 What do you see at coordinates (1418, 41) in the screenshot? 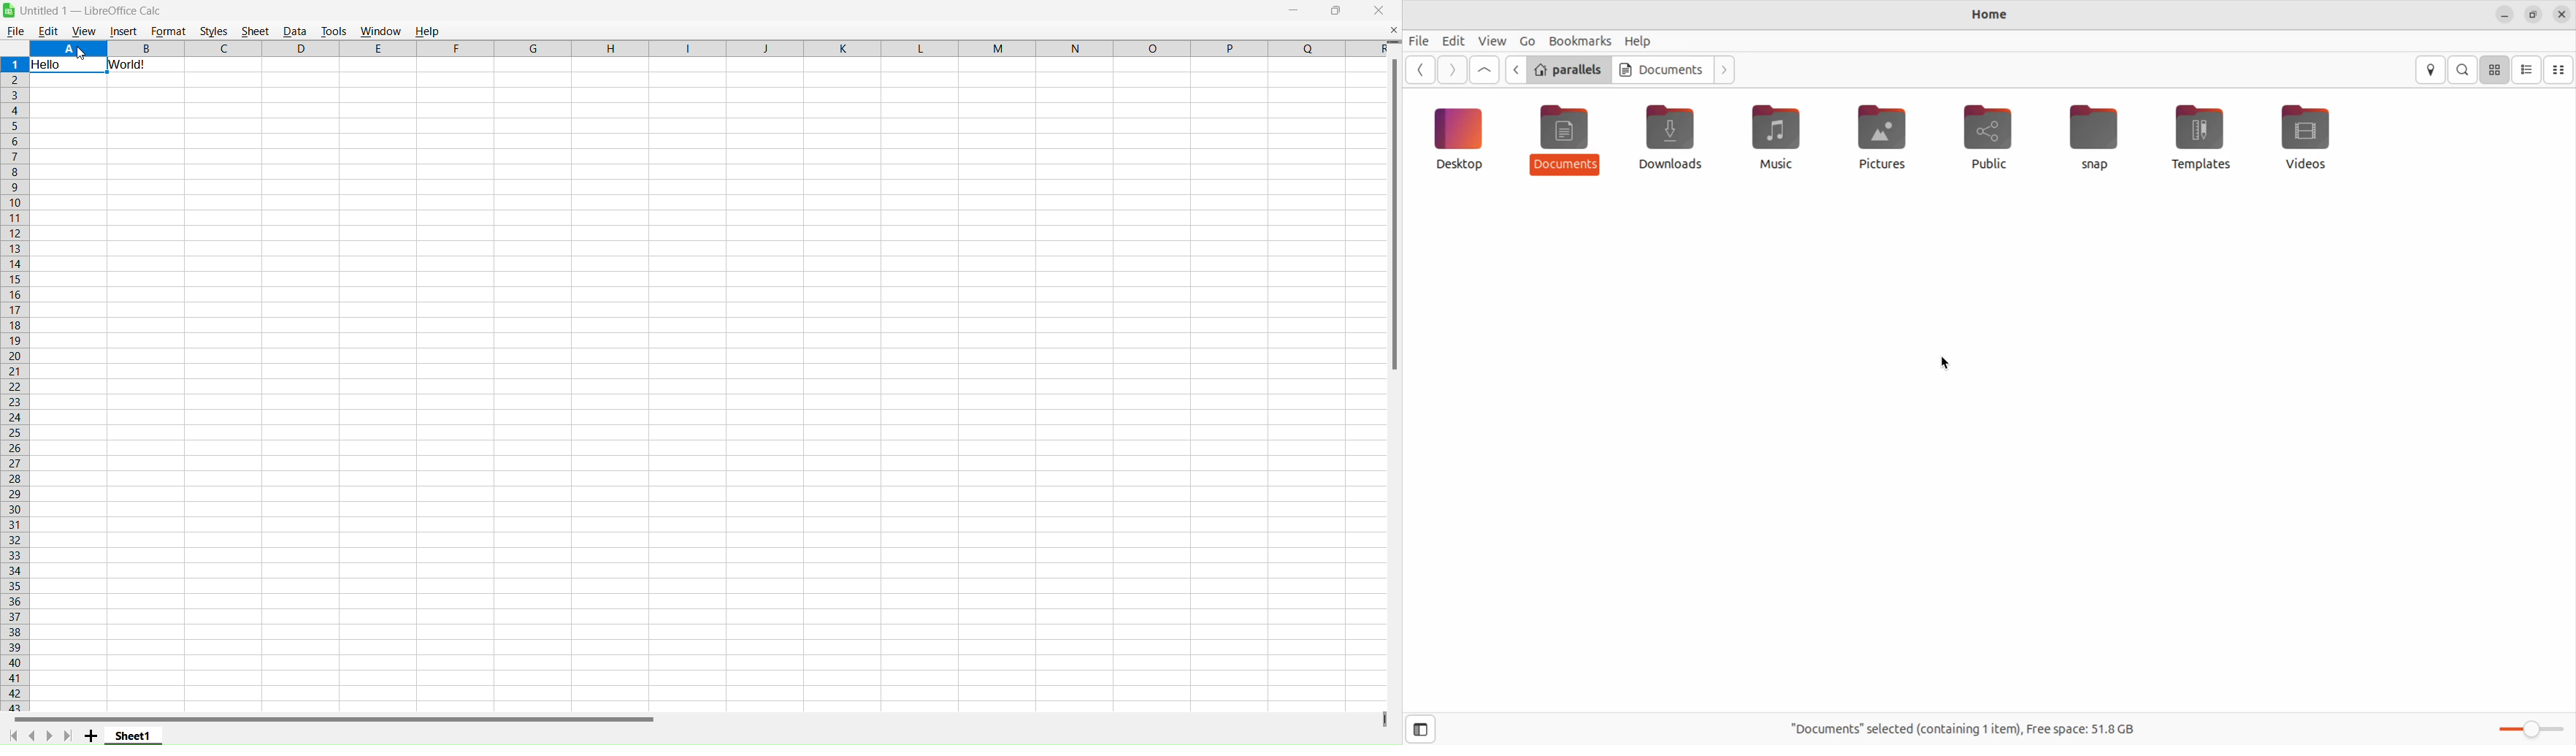
I see `file` at bounding box center [1418, 41].